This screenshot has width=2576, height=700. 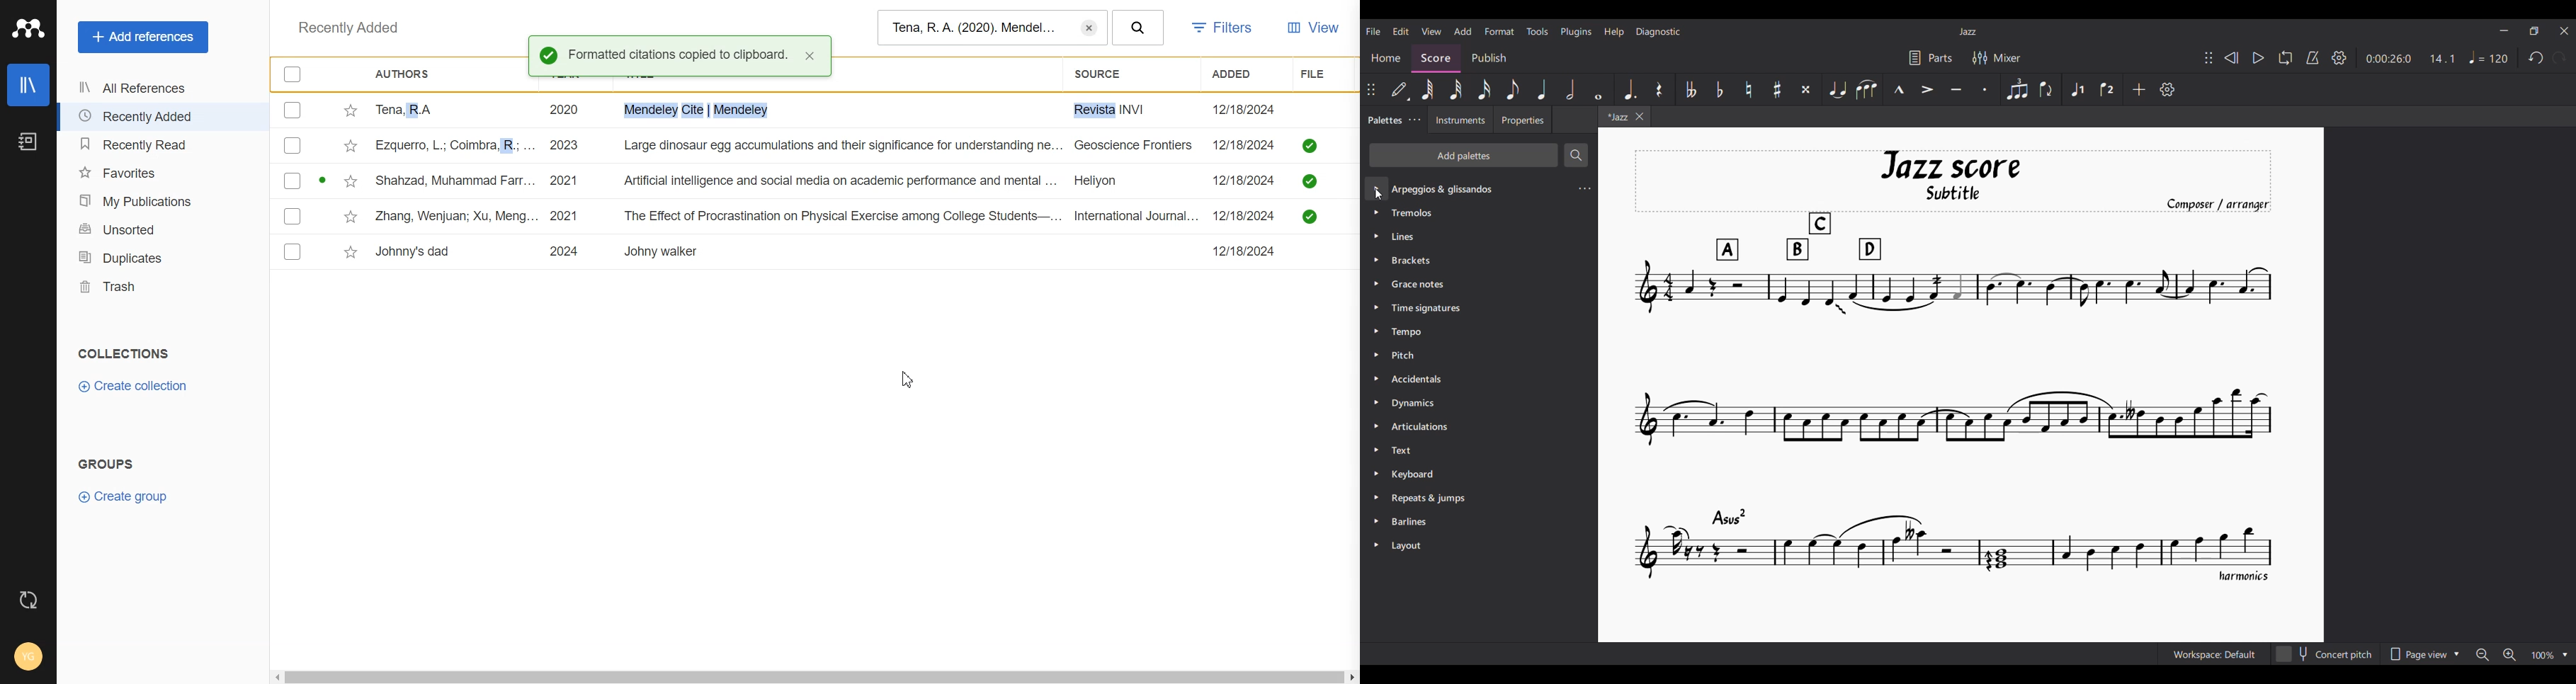 What do you see at coordinates (2534, 31) in the screenshot?
I see `Show in smaller tab` at bounding box center [2534, 31].